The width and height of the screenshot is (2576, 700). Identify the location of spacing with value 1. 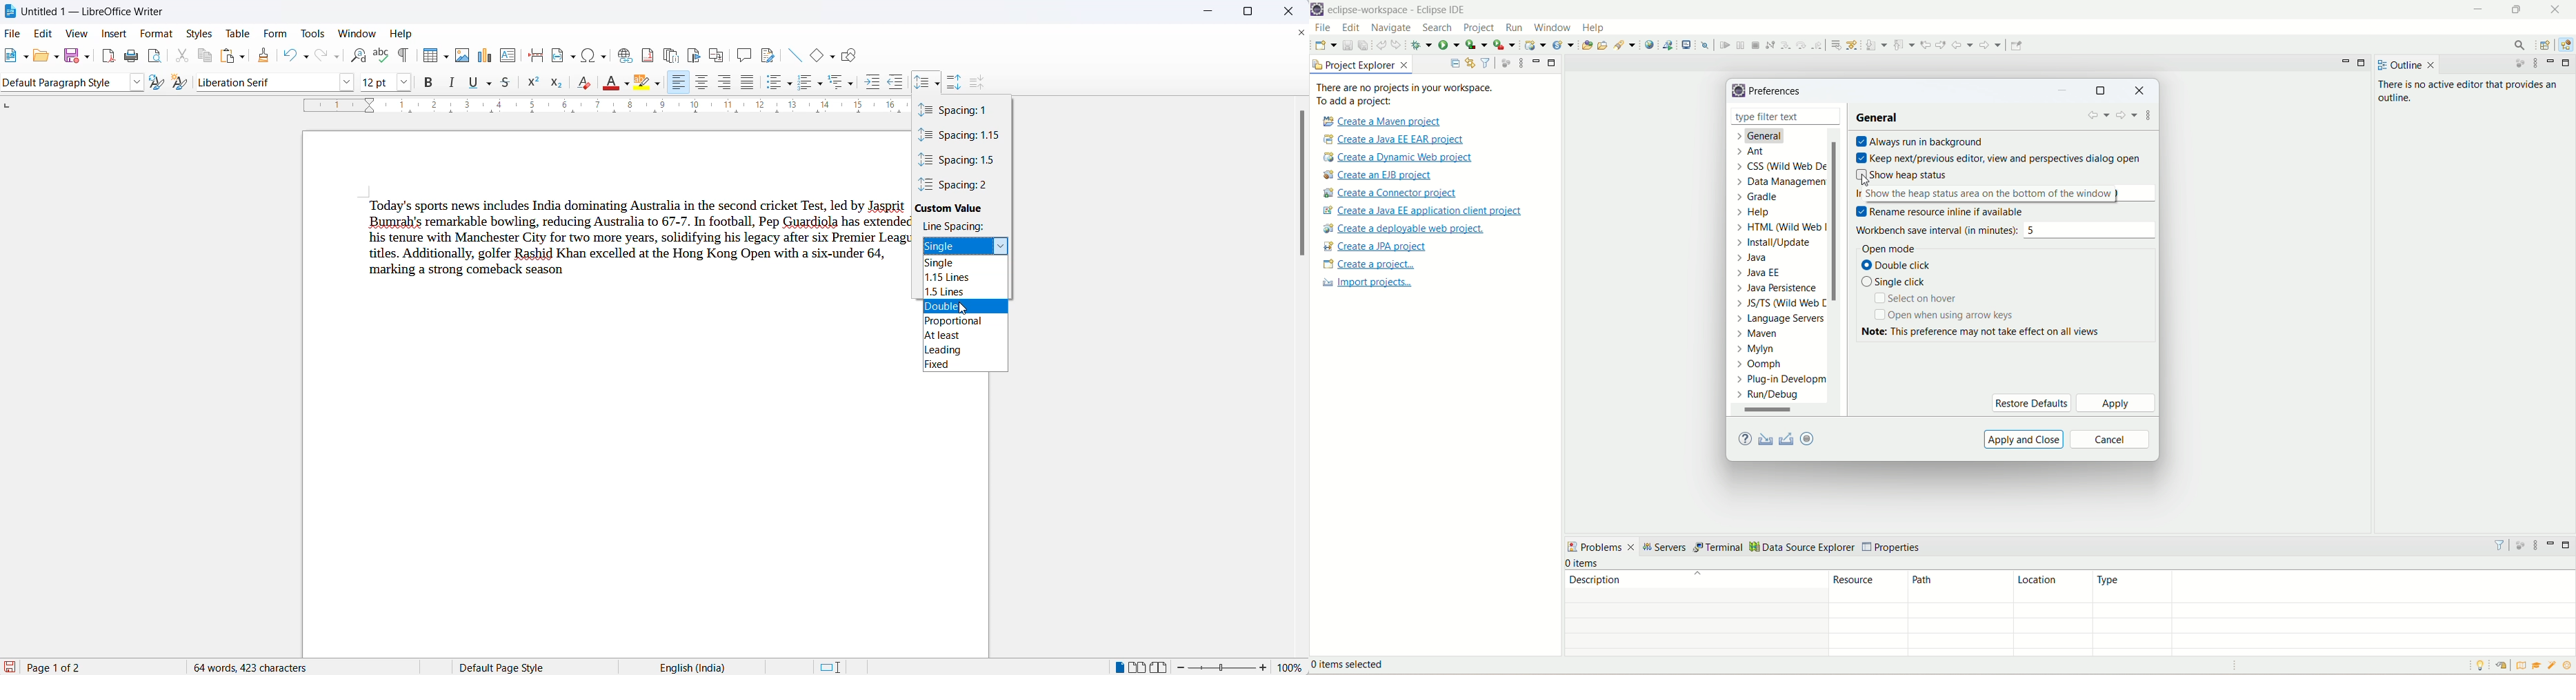
(956, 110).